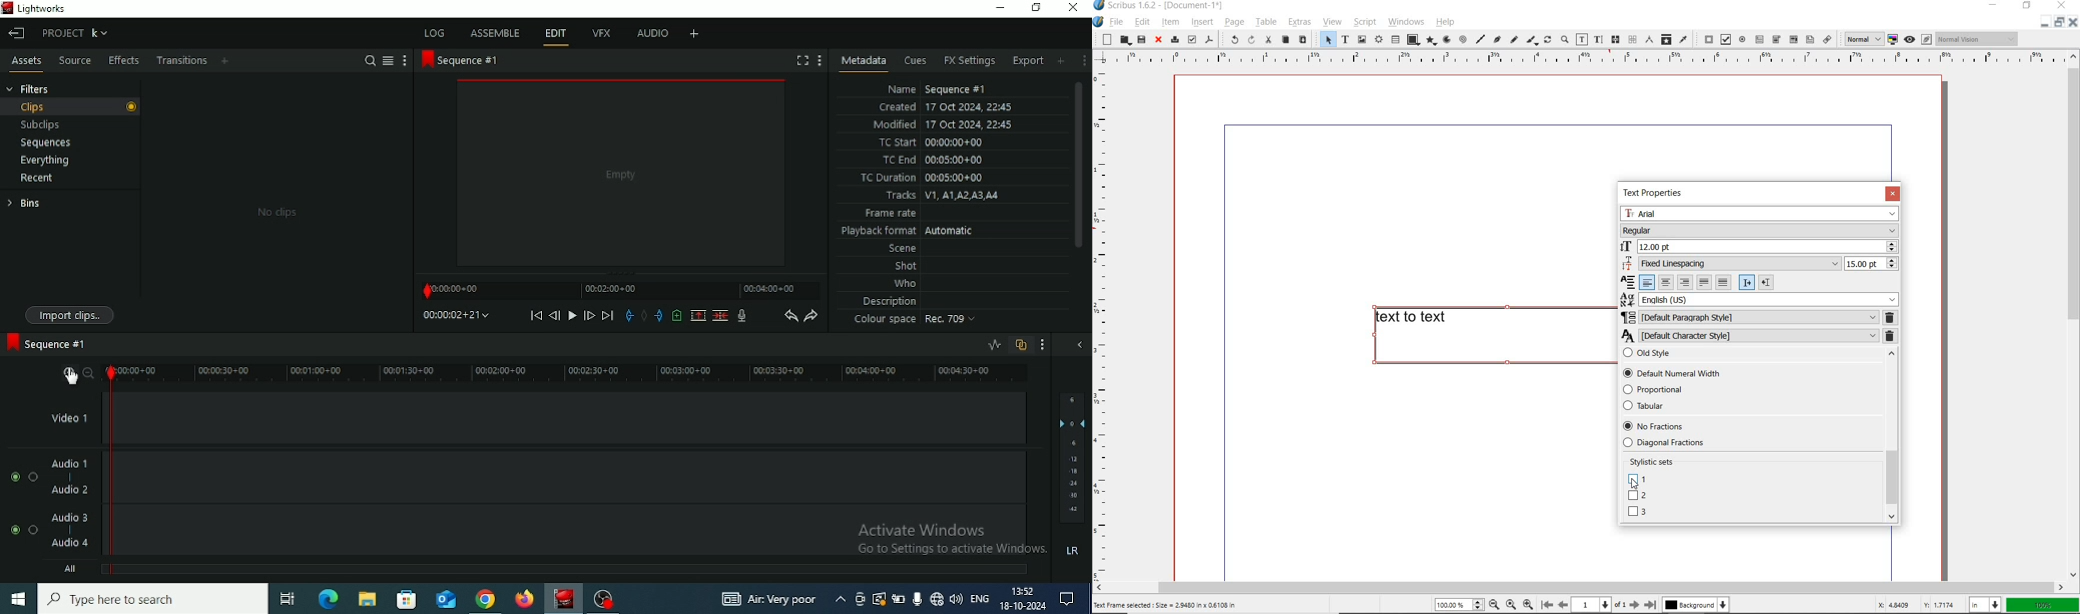 The height and width of the screenshot is (616, 2100). I want to click on unlink text frames, so click(1632, 40).